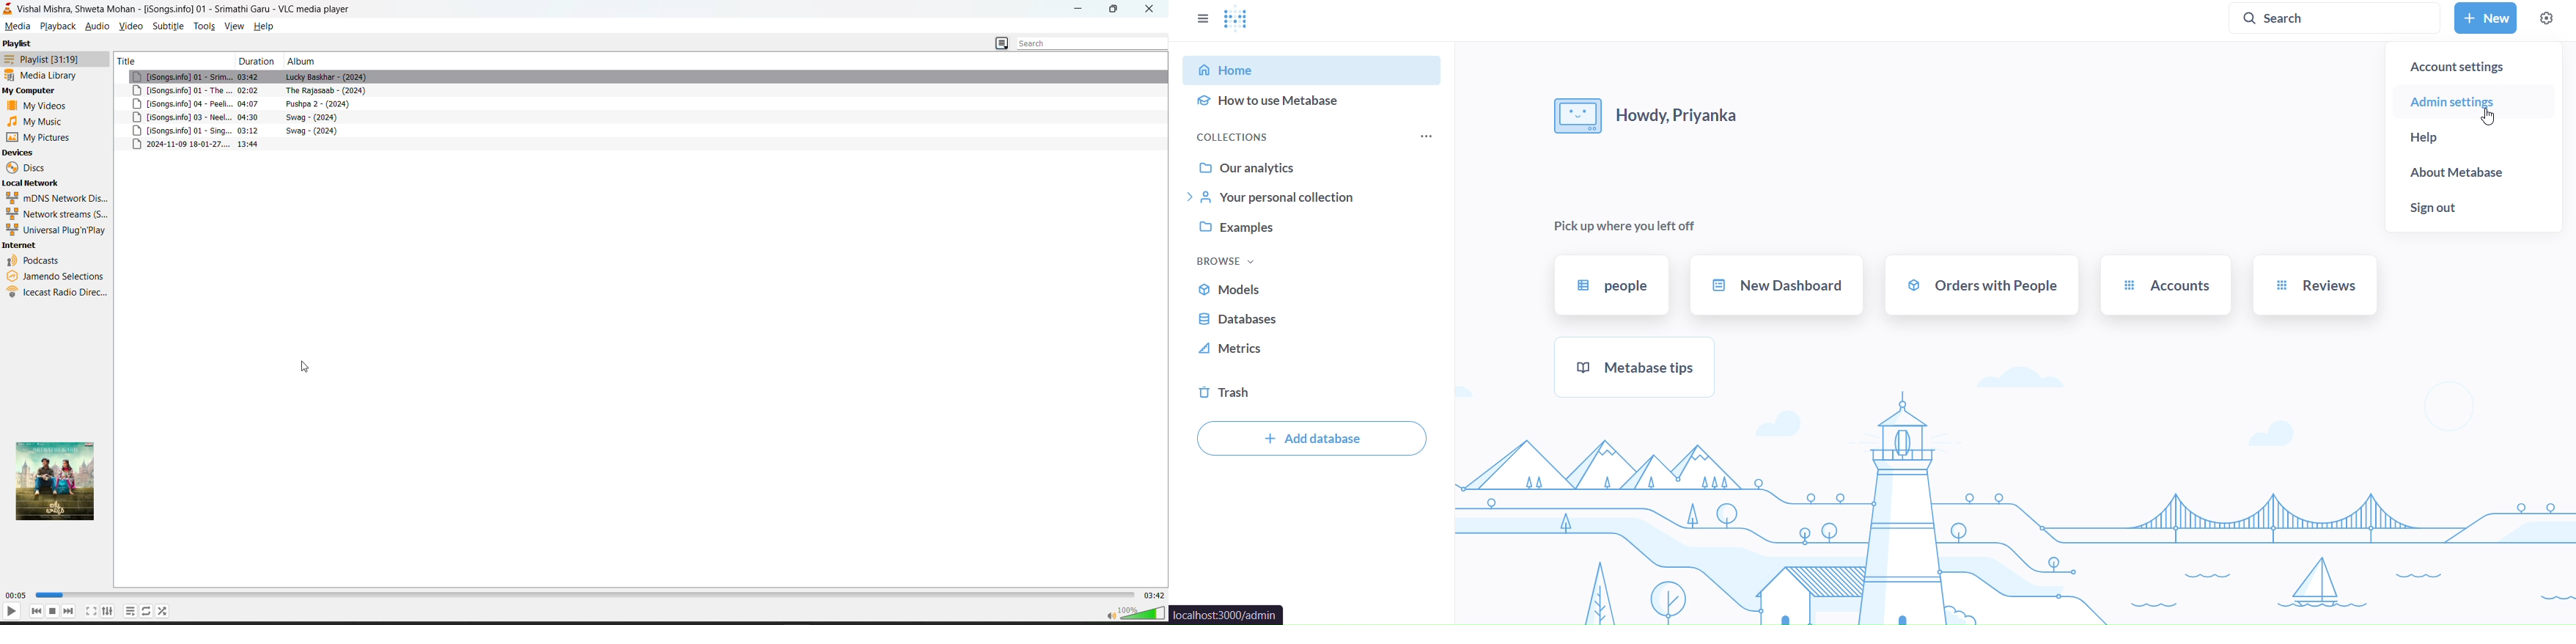  What do you see at coordinates (57, 26) in the screenshot?
I see `playback` at bounding box center [57, 26].